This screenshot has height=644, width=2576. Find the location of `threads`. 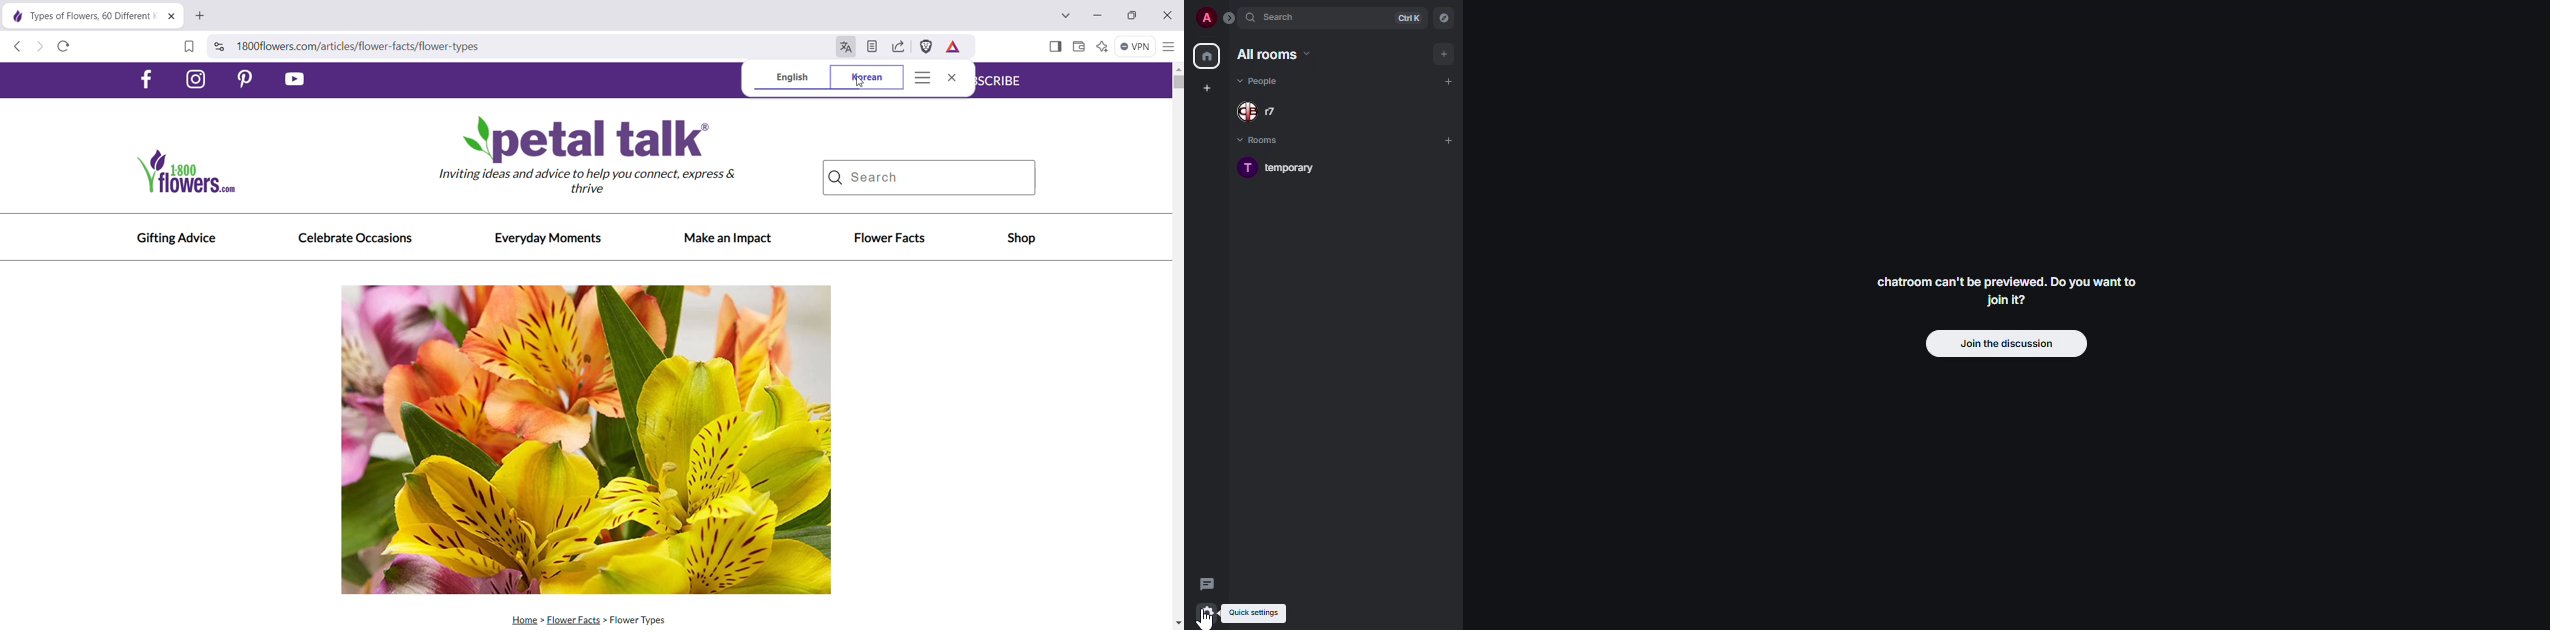

threads is located at coordinates (1205, 583).